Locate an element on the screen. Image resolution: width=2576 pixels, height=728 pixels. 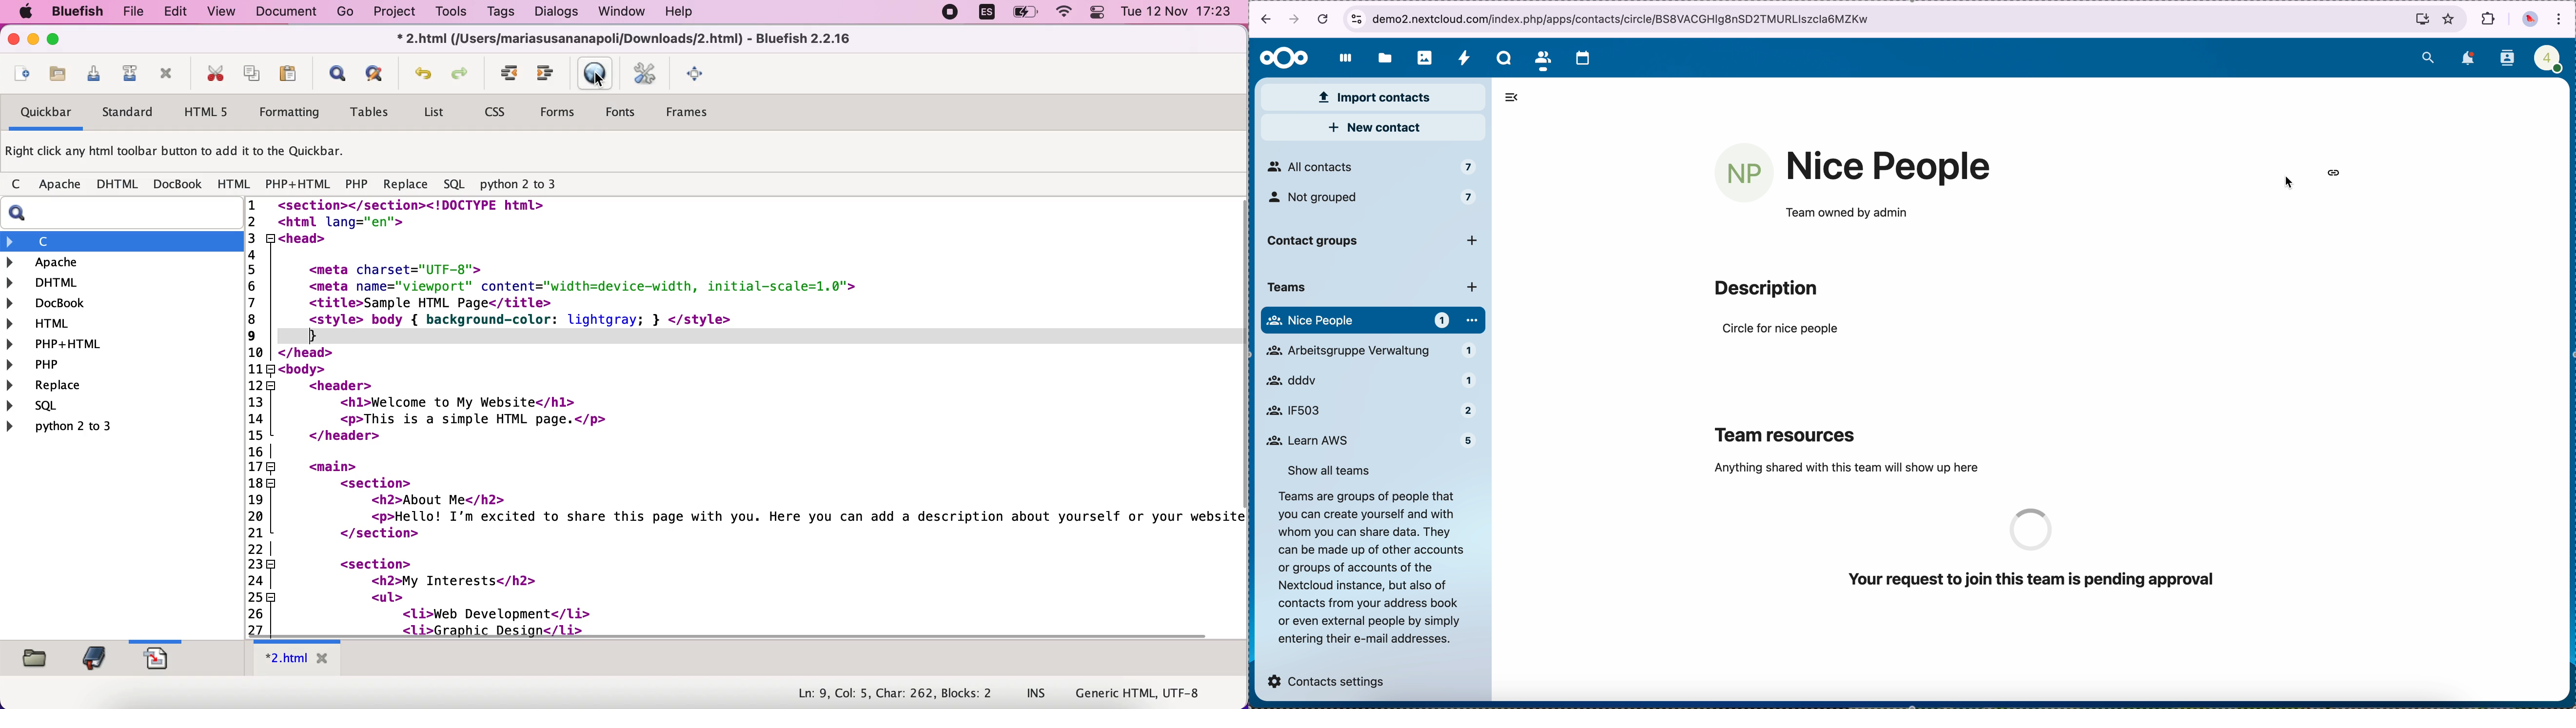
hide sidebar is located at coordinates (1517, 97).